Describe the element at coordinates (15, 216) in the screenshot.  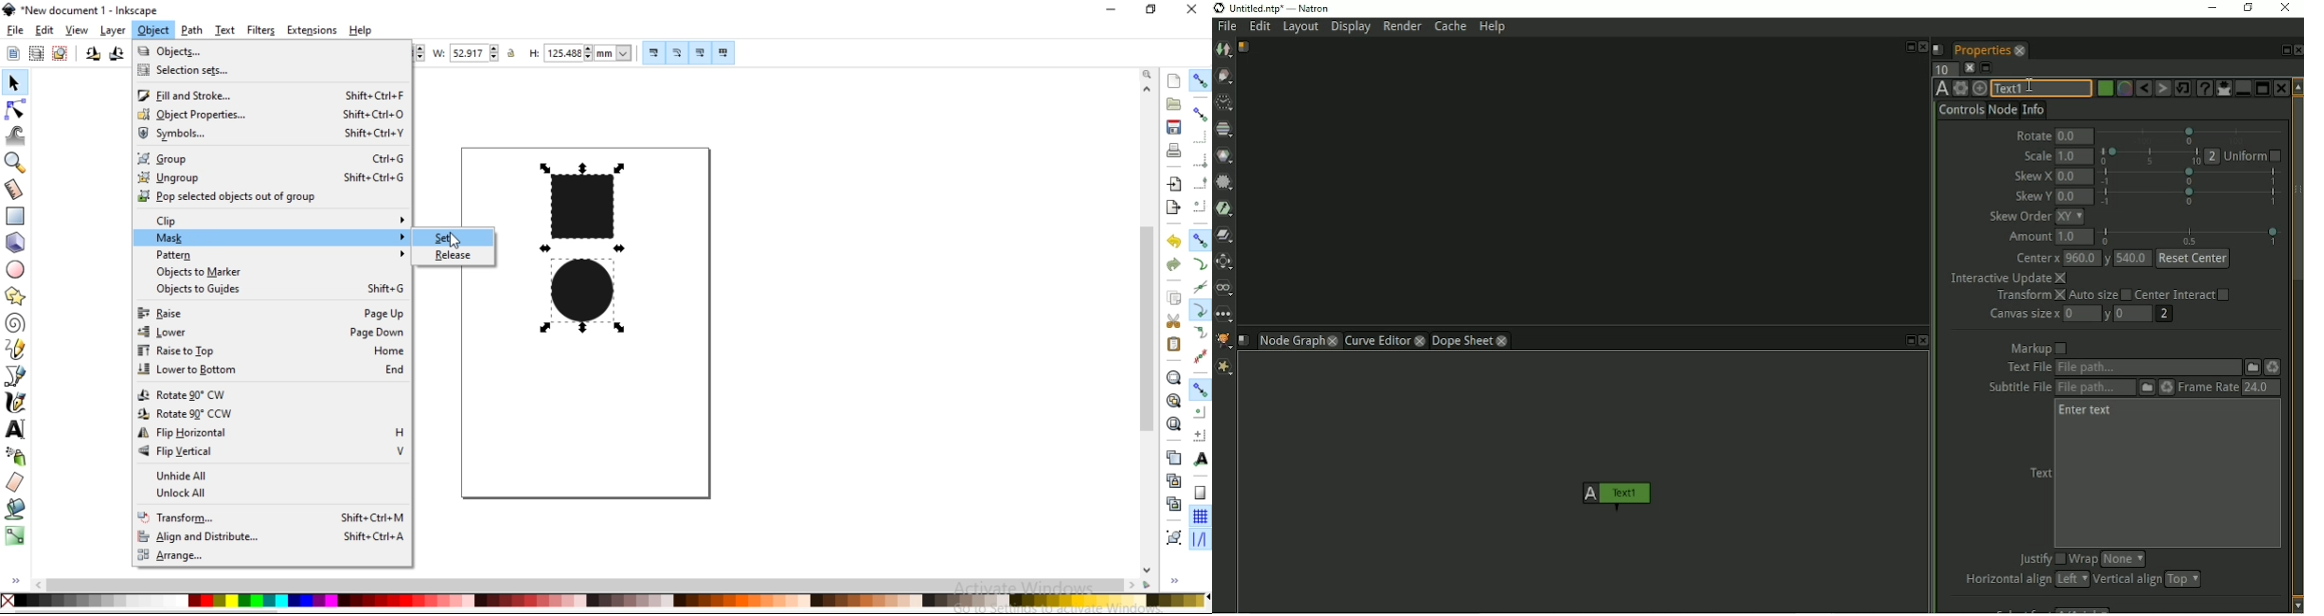
I see `create rectangles and squares` at that location.